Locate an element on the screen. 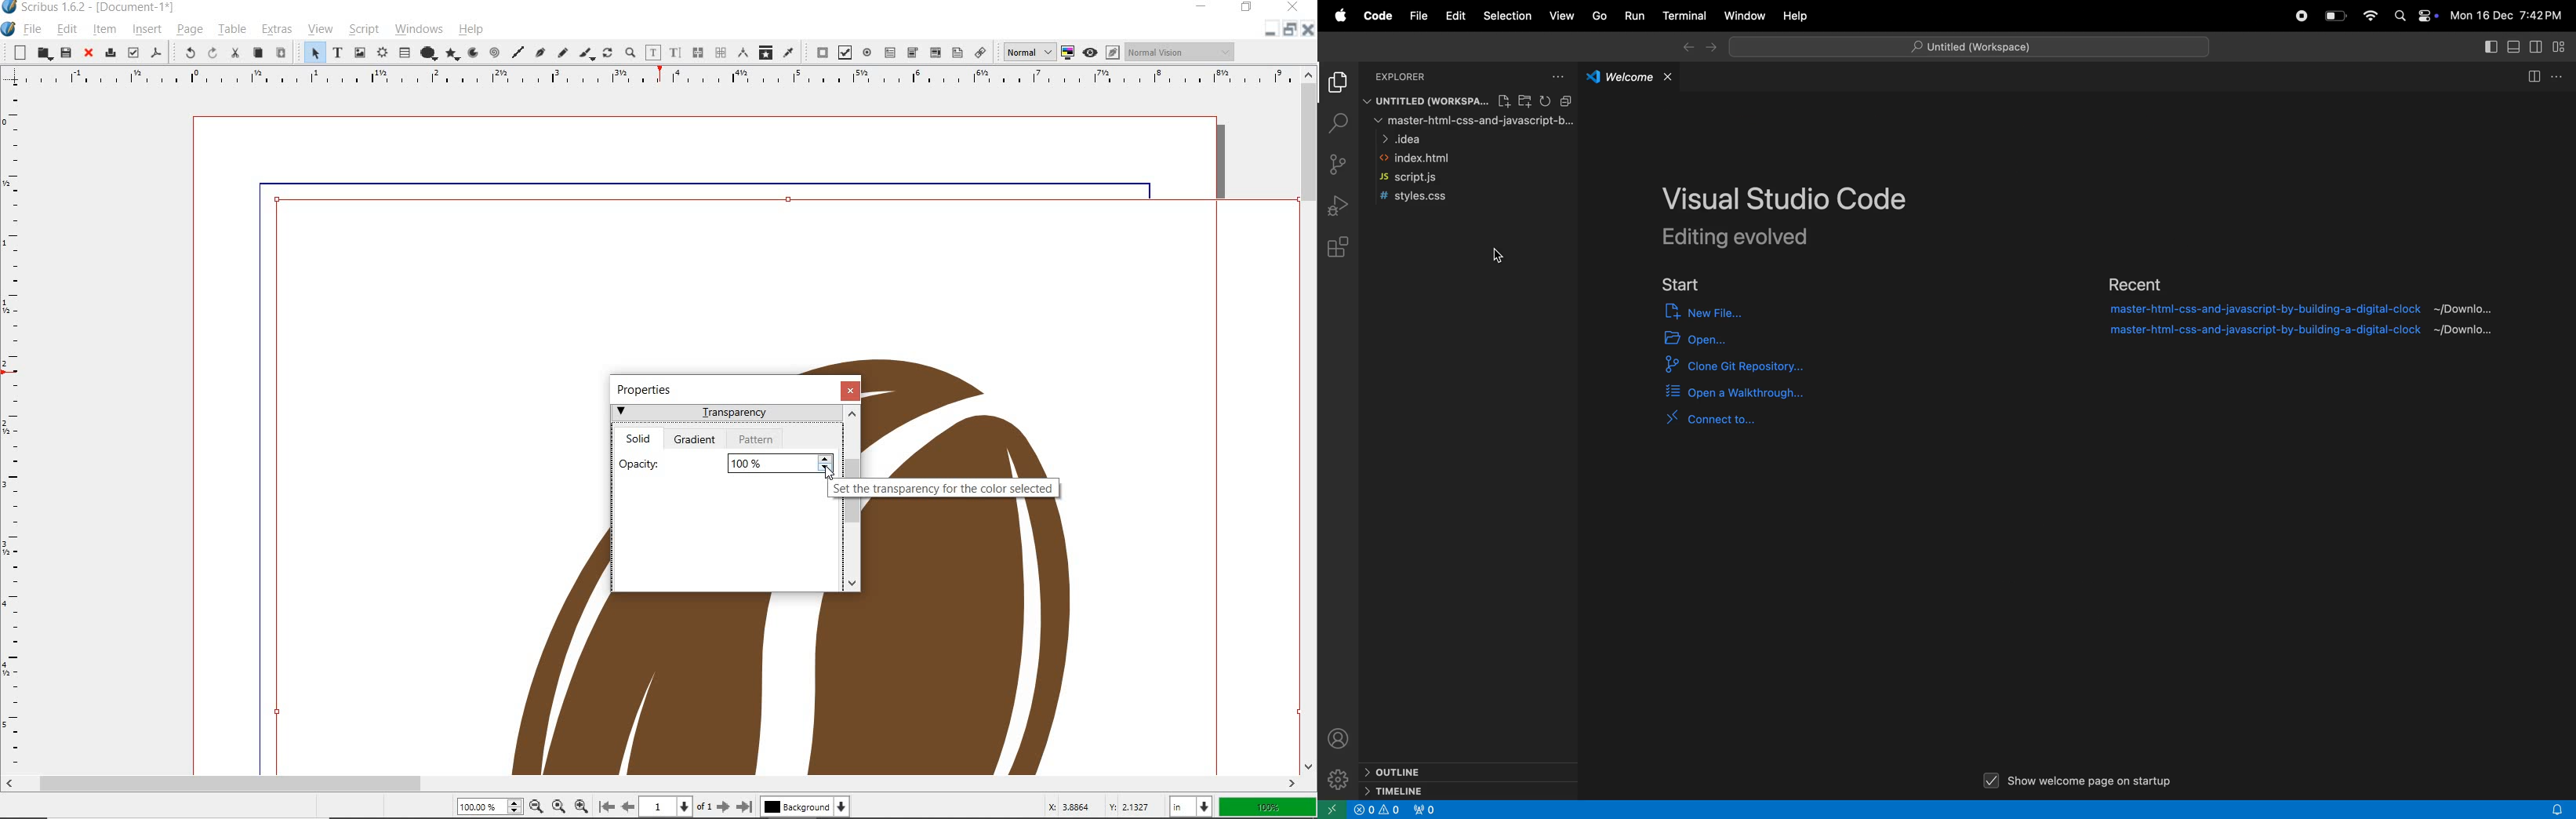  page is located at coordinates (189, 31).